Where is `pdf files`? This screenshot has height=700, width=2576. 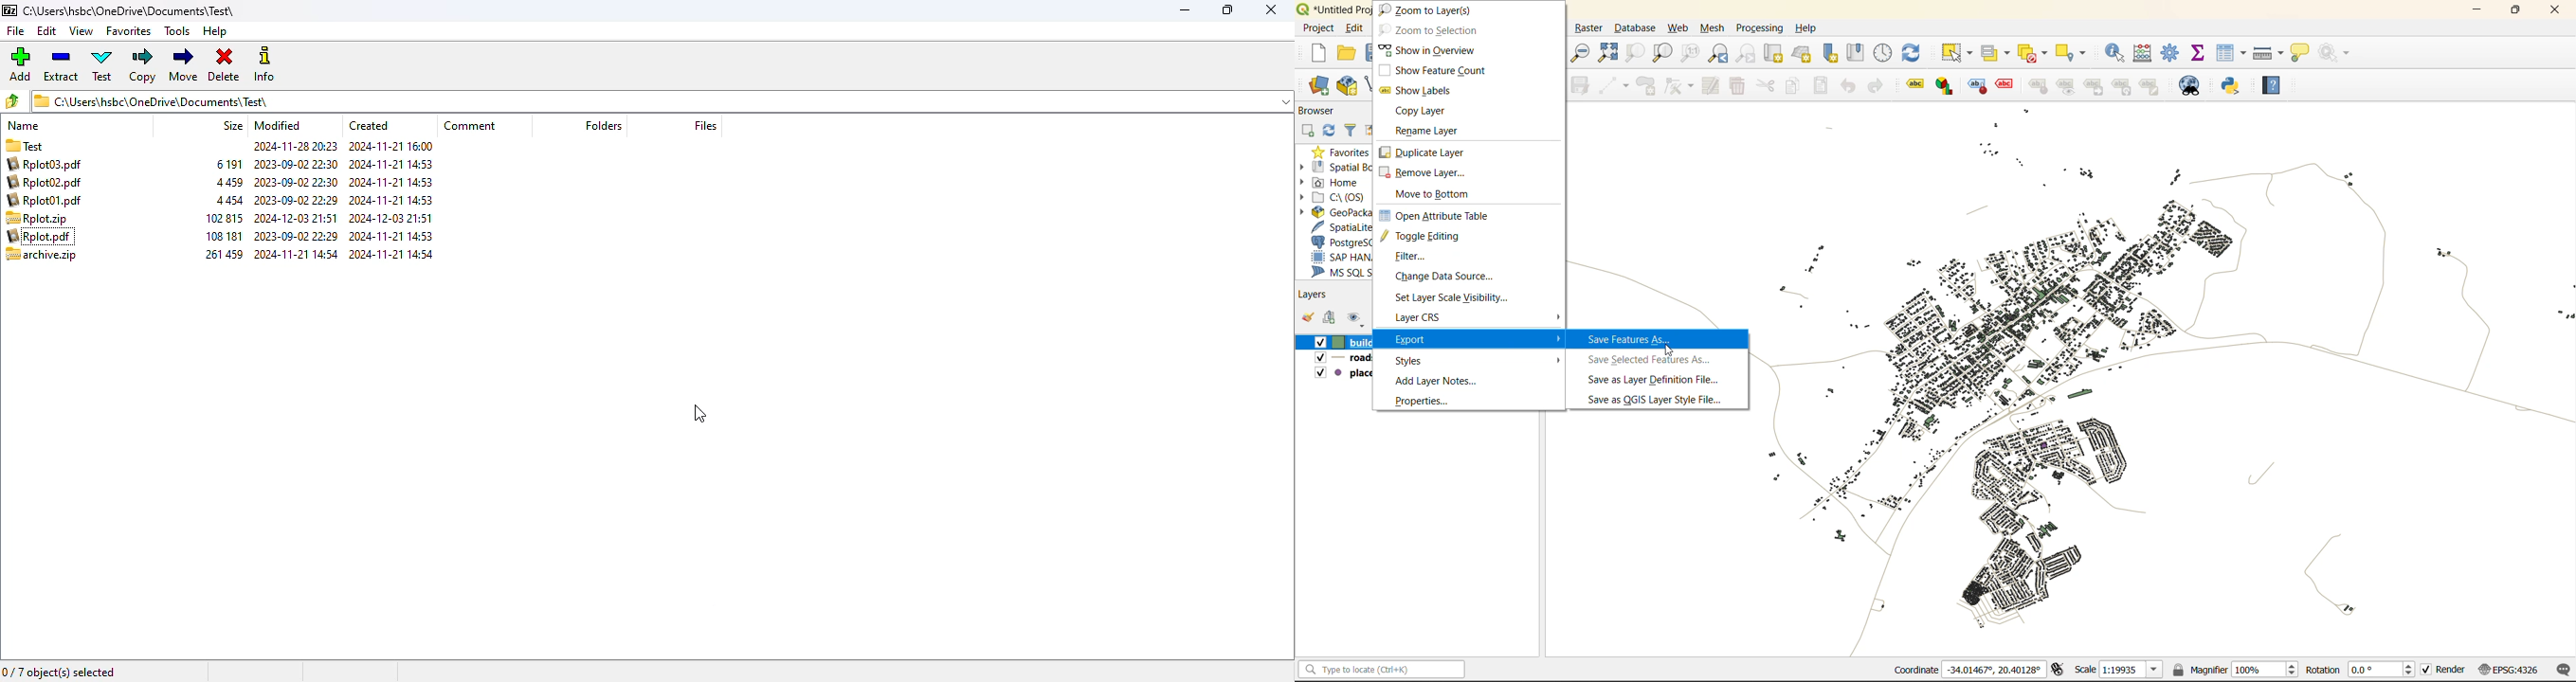
pdf files is located at coordinates (47, 181).